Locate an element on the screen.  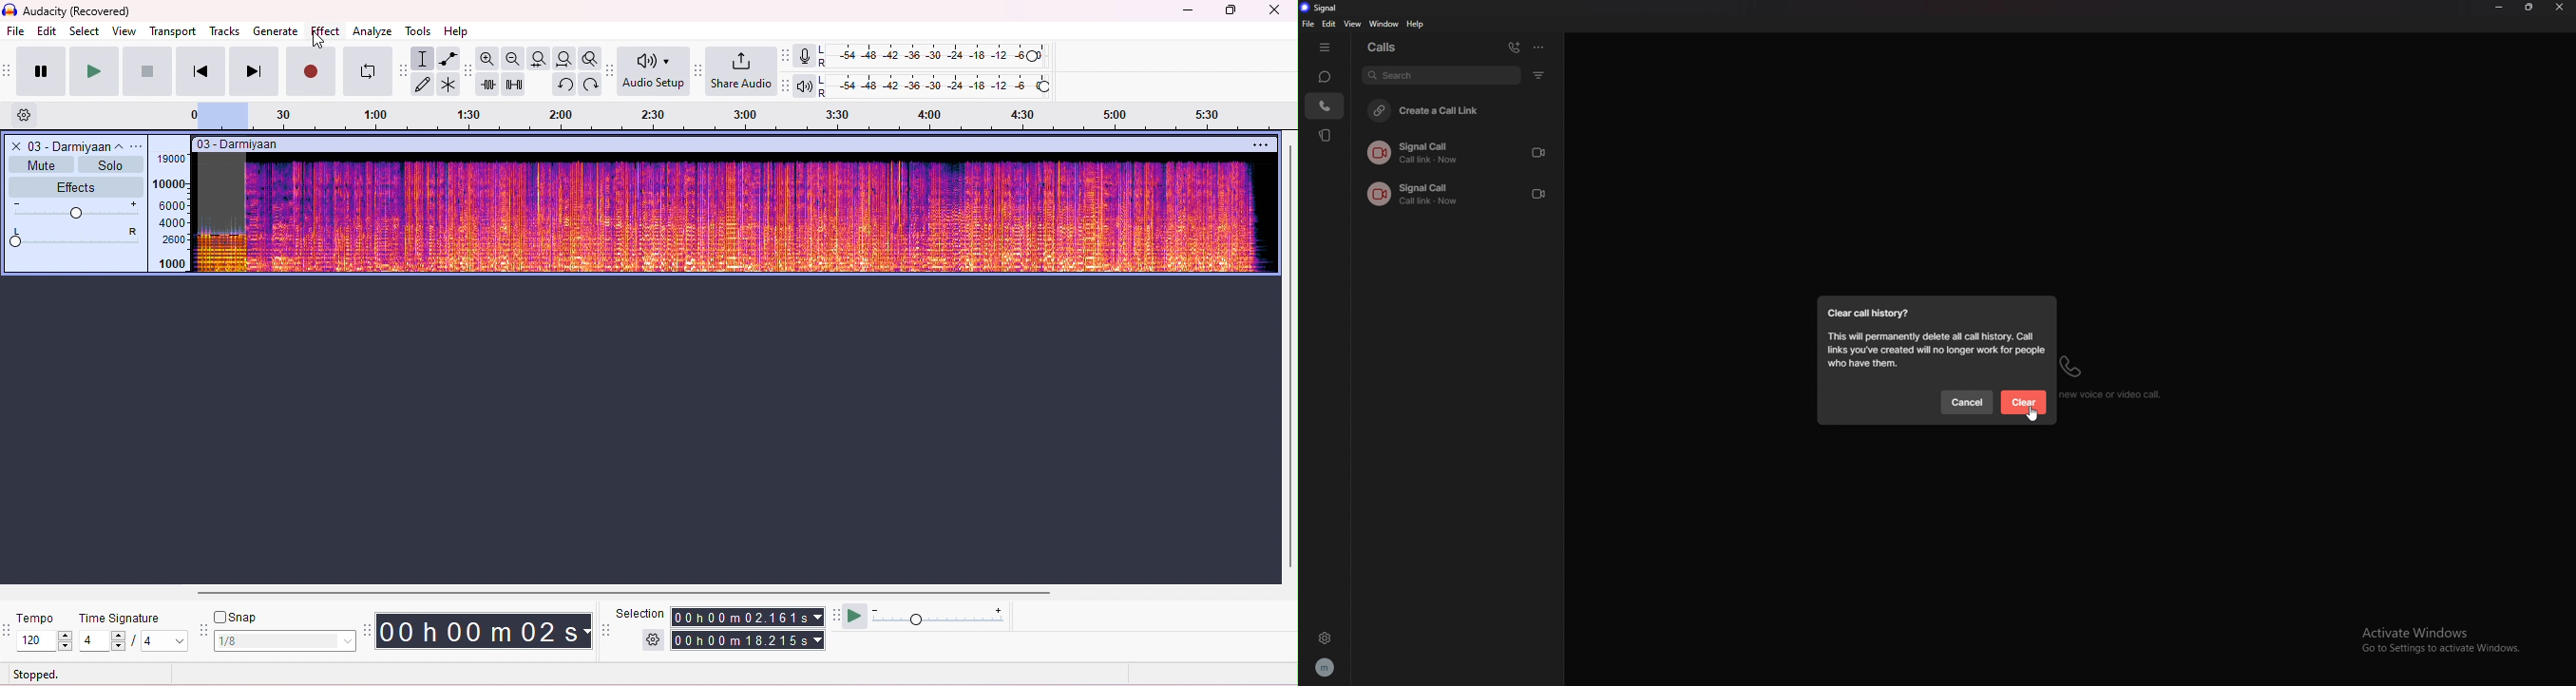
timeline is located at coordinates (729, 117).